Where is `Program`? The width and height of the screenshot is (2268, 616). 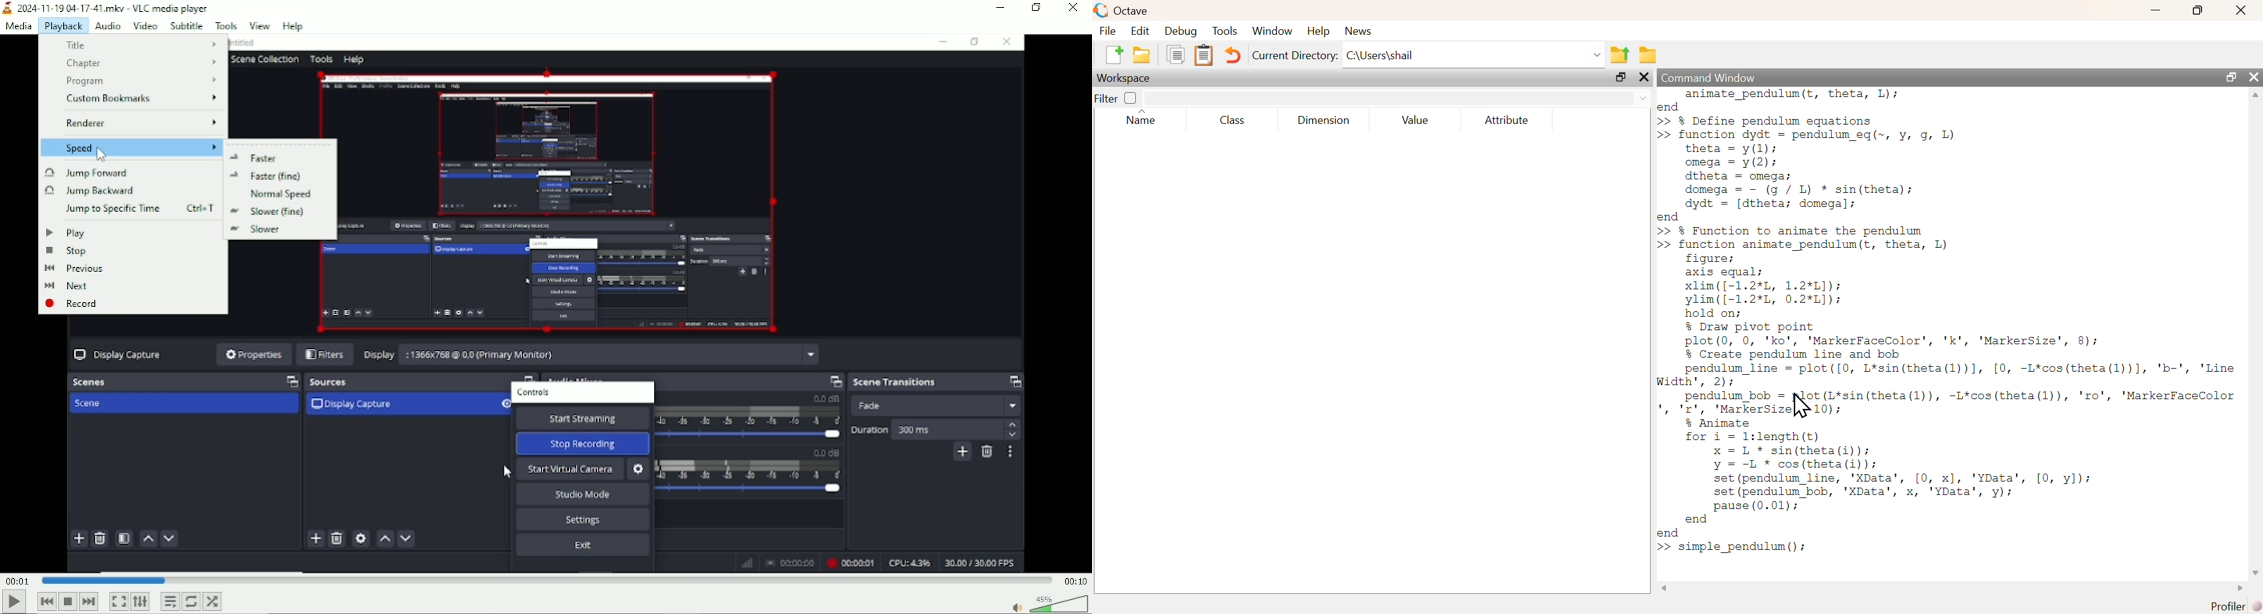 Program is located at coordinates (135, 81).